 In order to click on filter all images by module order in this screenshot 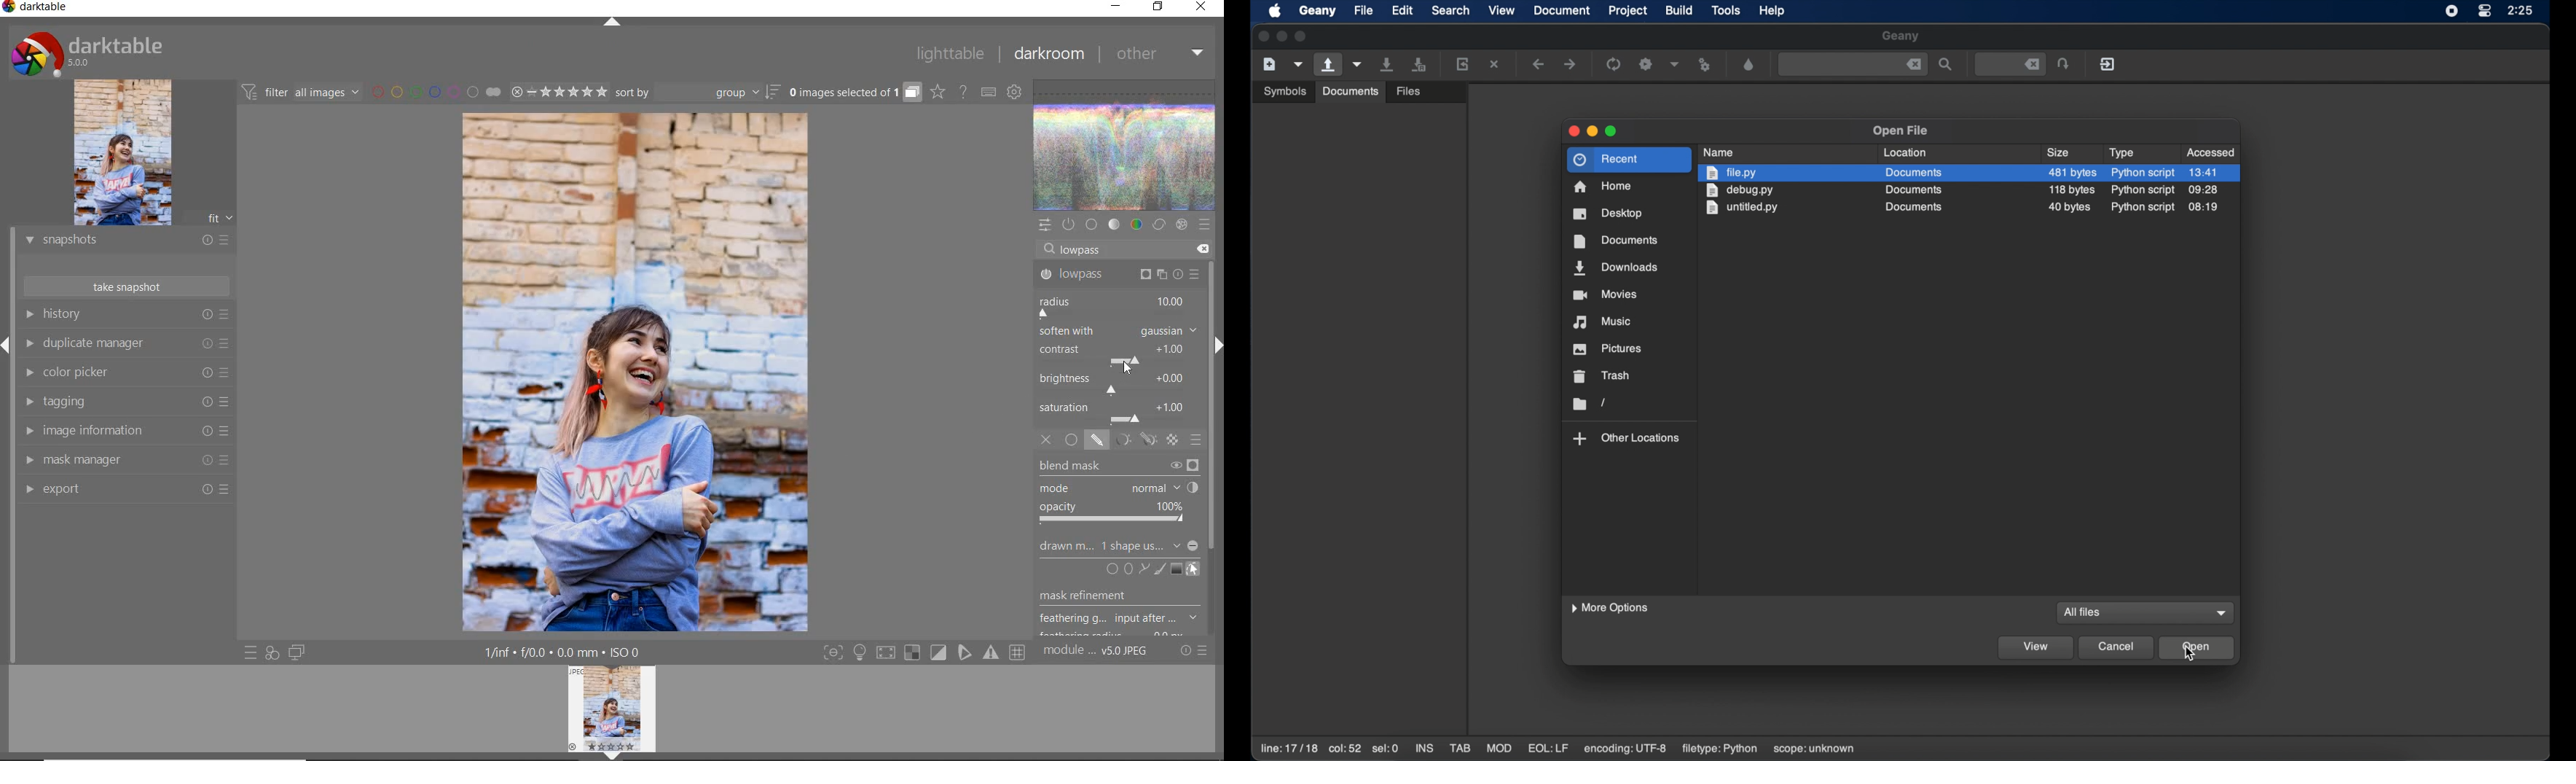, I will do `click(302, 93)`.